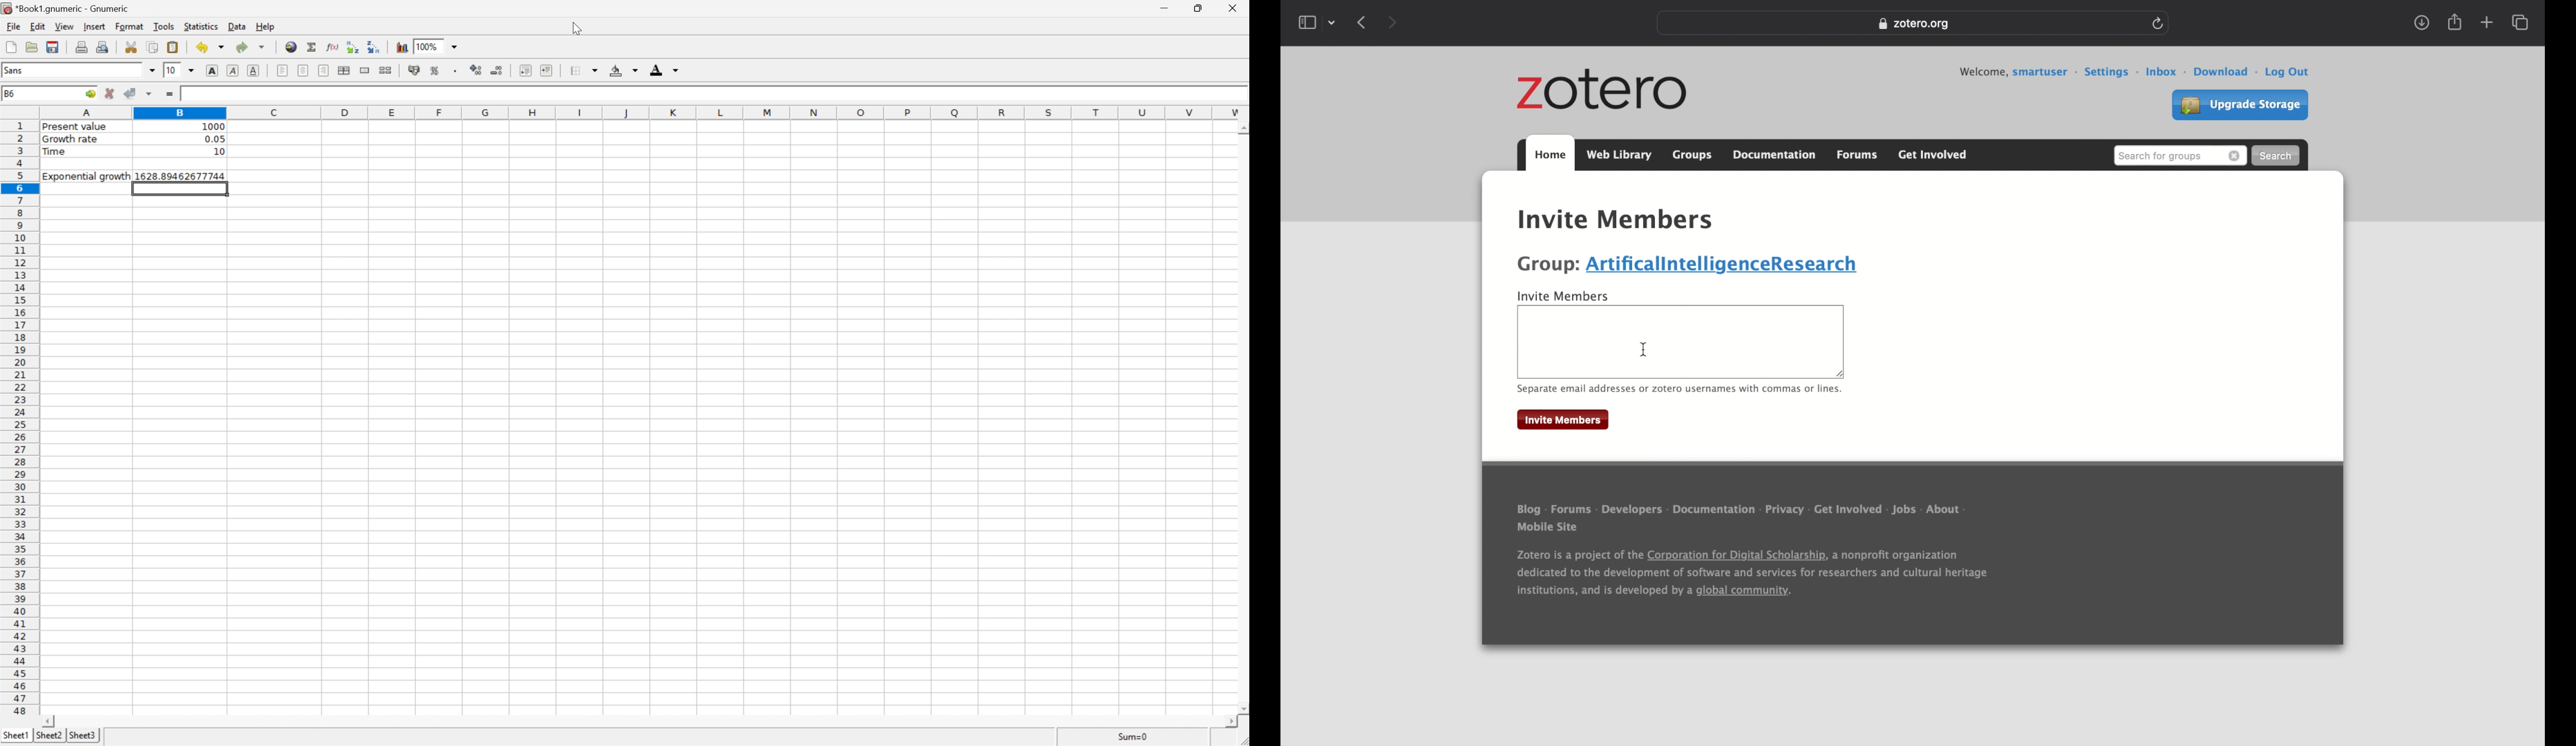 The height and width of the screenshot is (756, 2576). What do you see at coordinates (1201, 7) in the screenshot?
I see `Restore Down` at bounding box center [1201, 7].